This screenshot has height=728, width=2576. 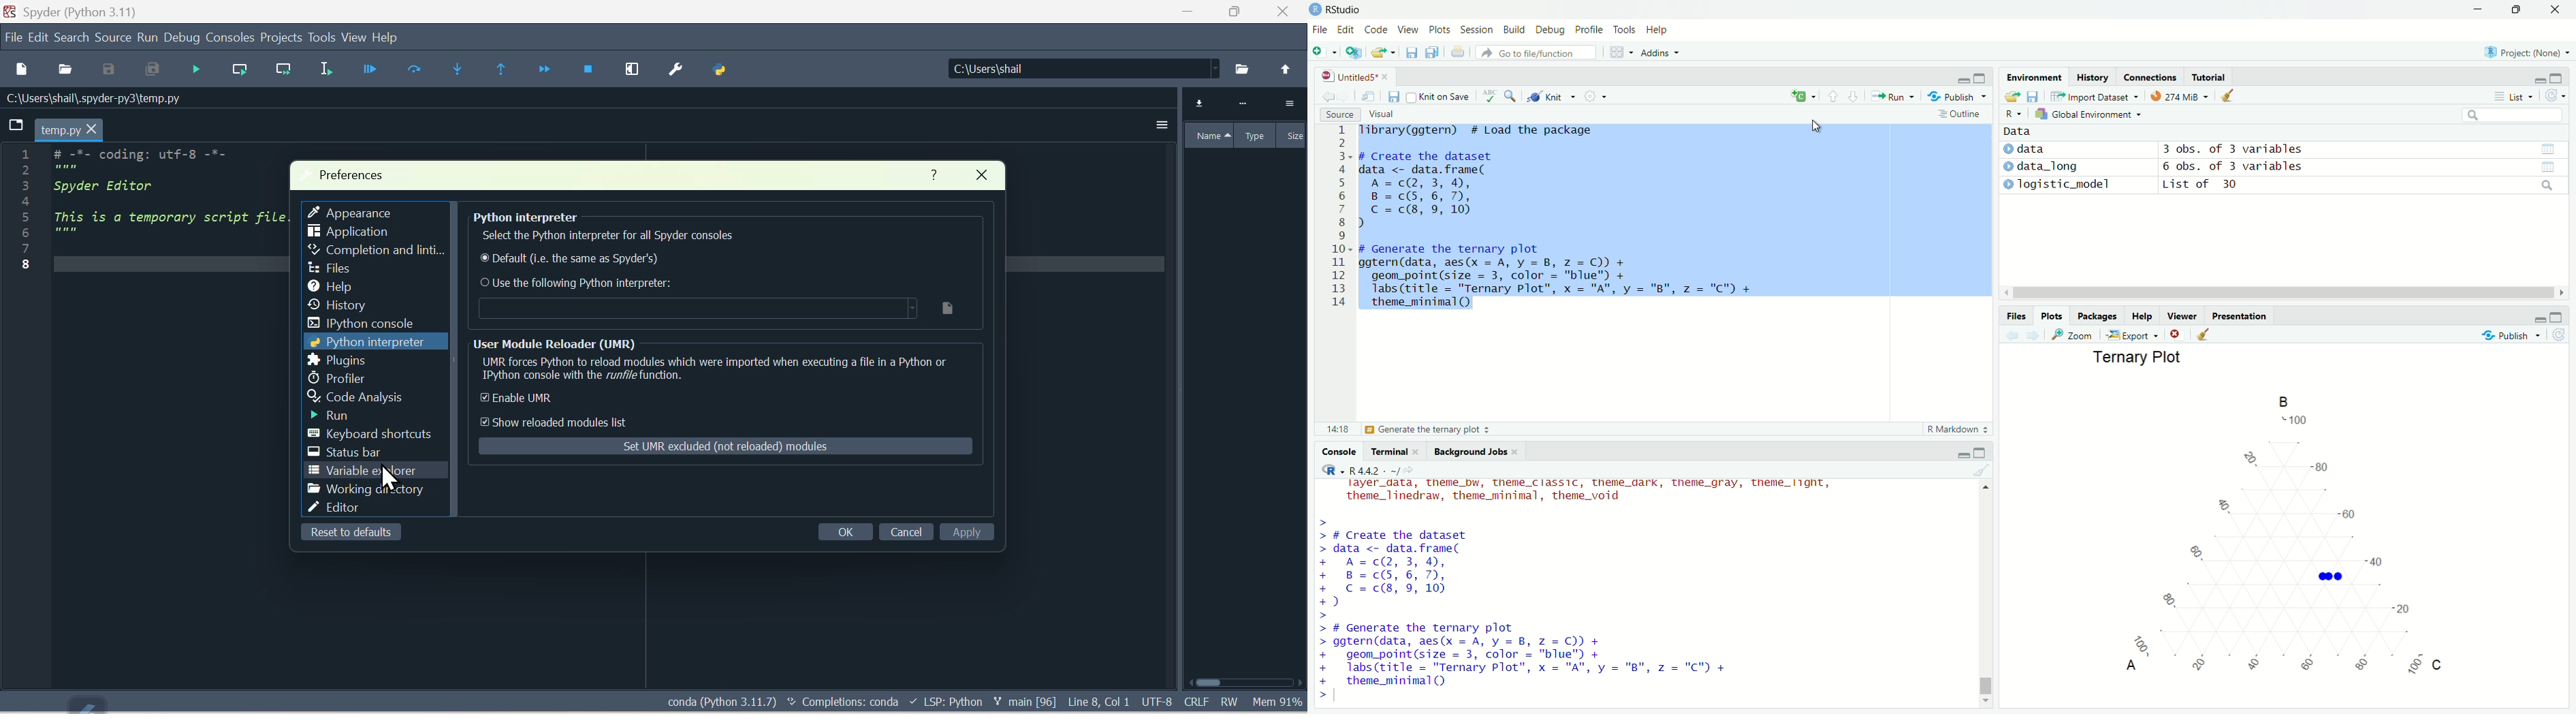 I want to click on help, so click(x=393, y=41).